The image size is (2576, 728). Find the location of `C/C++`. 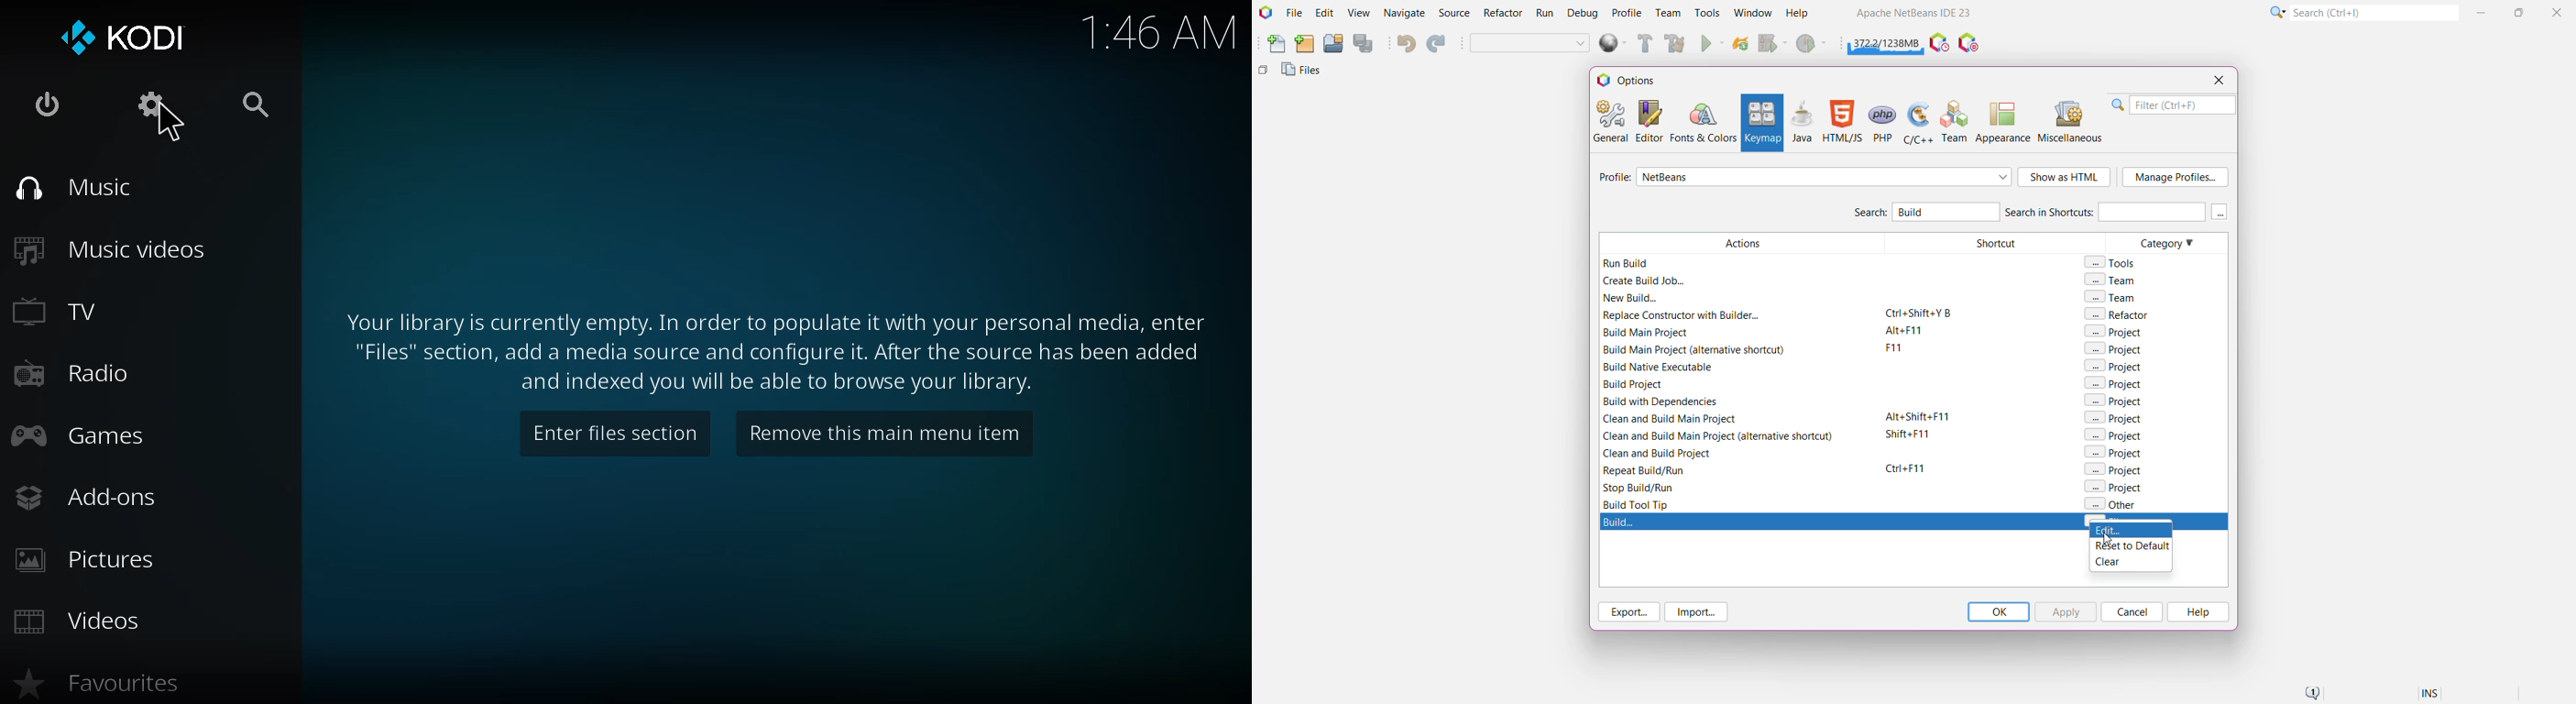

C/C++ is located at coordinates (1917, 121).